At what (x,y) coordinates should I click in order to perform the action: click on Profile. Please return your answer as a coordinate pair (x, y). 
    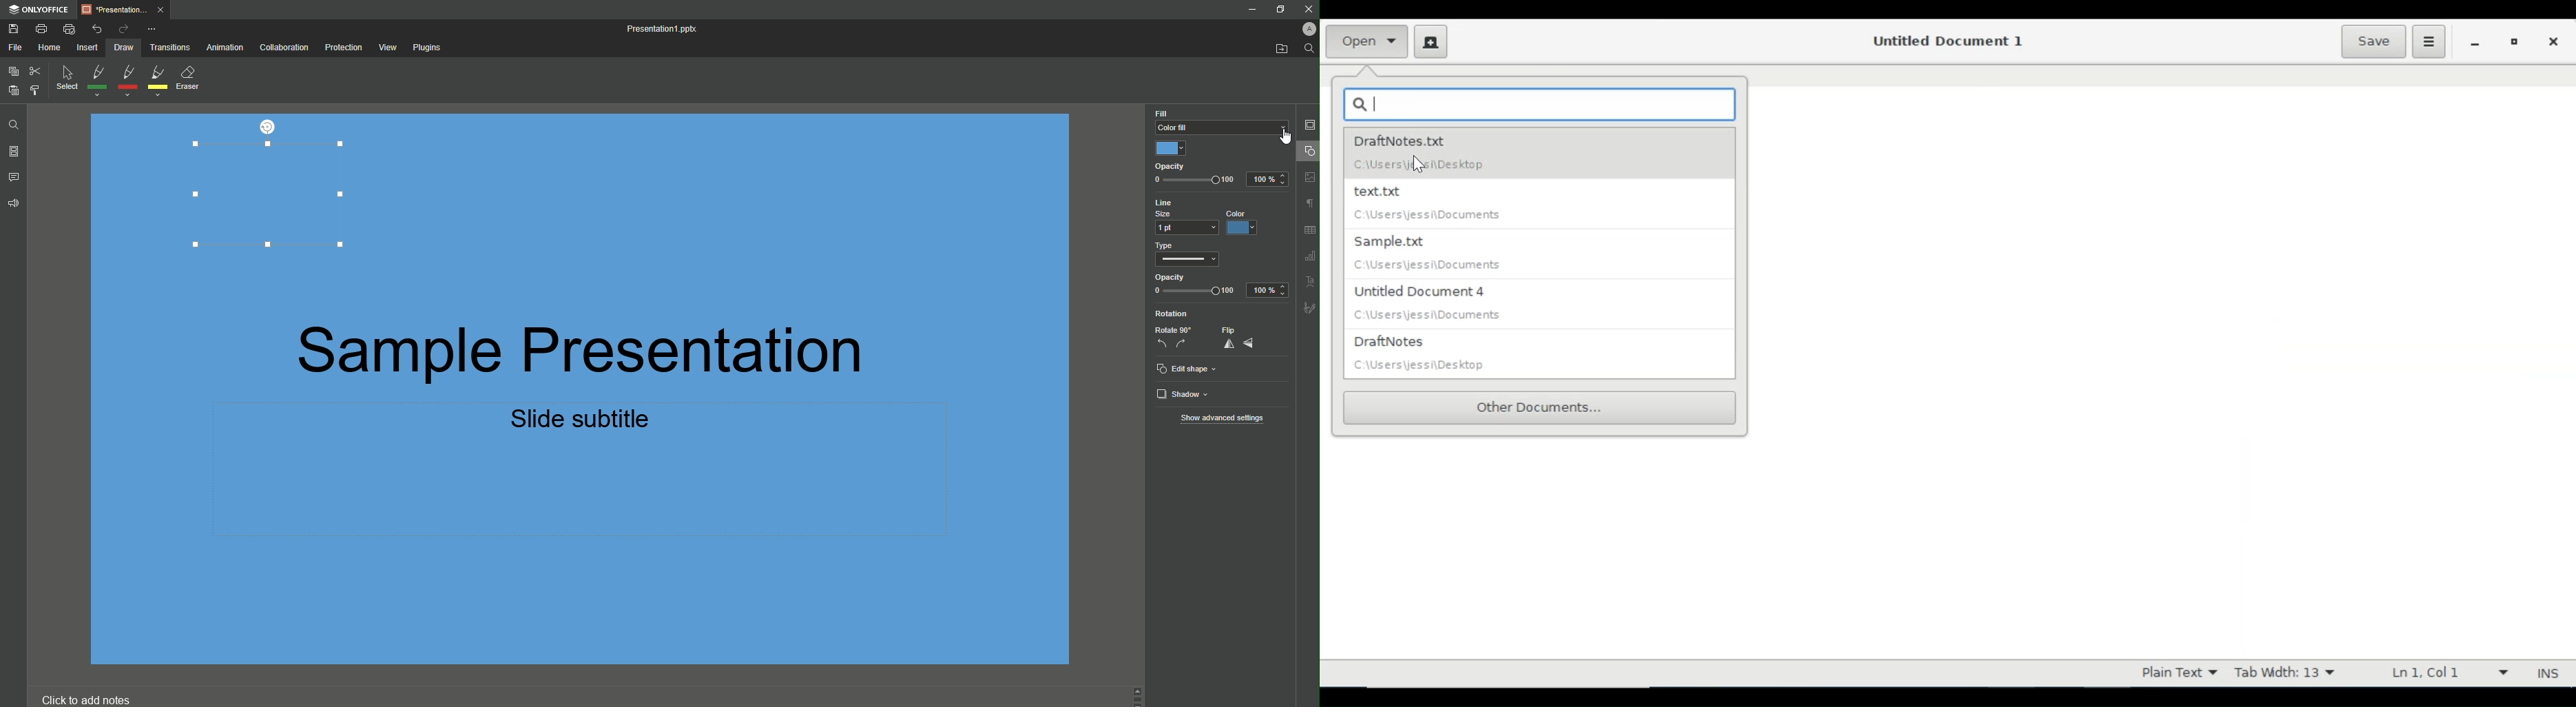
    Looking at the image, I should click on (1308, 29).